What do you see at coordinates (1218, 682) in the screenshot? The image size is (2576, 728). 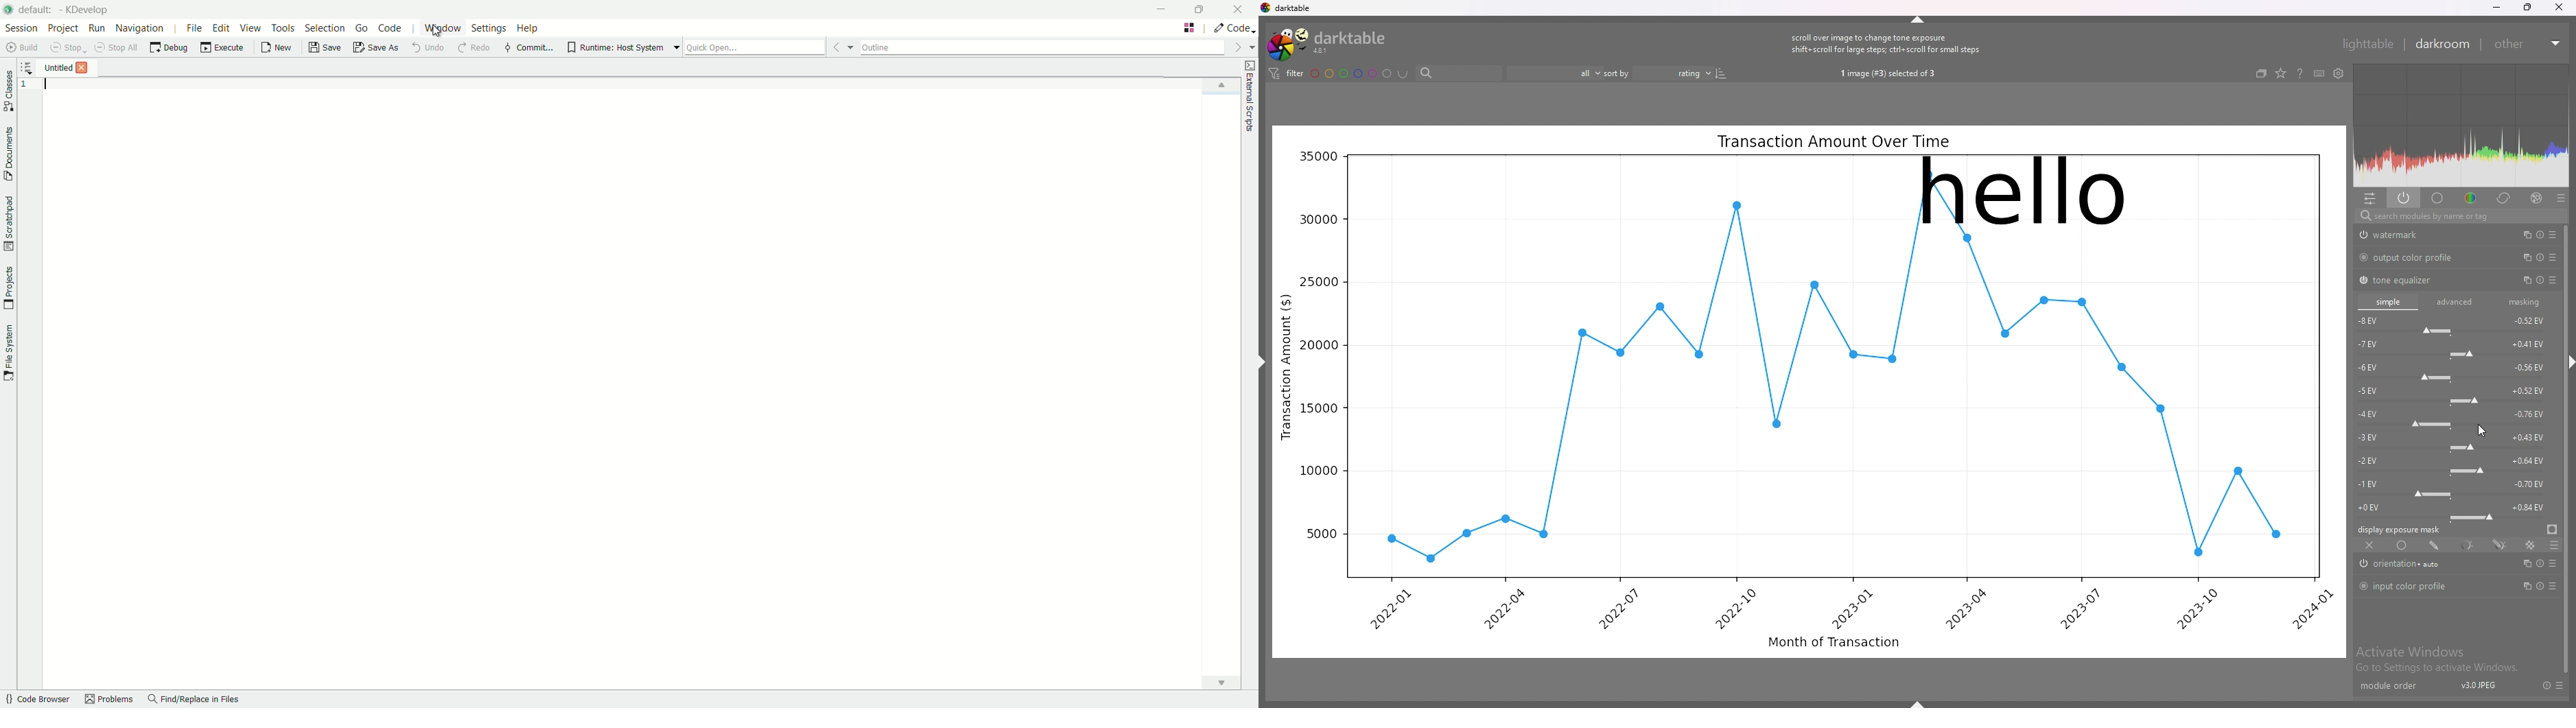 I see `down` at bounding box center [1218, 682].